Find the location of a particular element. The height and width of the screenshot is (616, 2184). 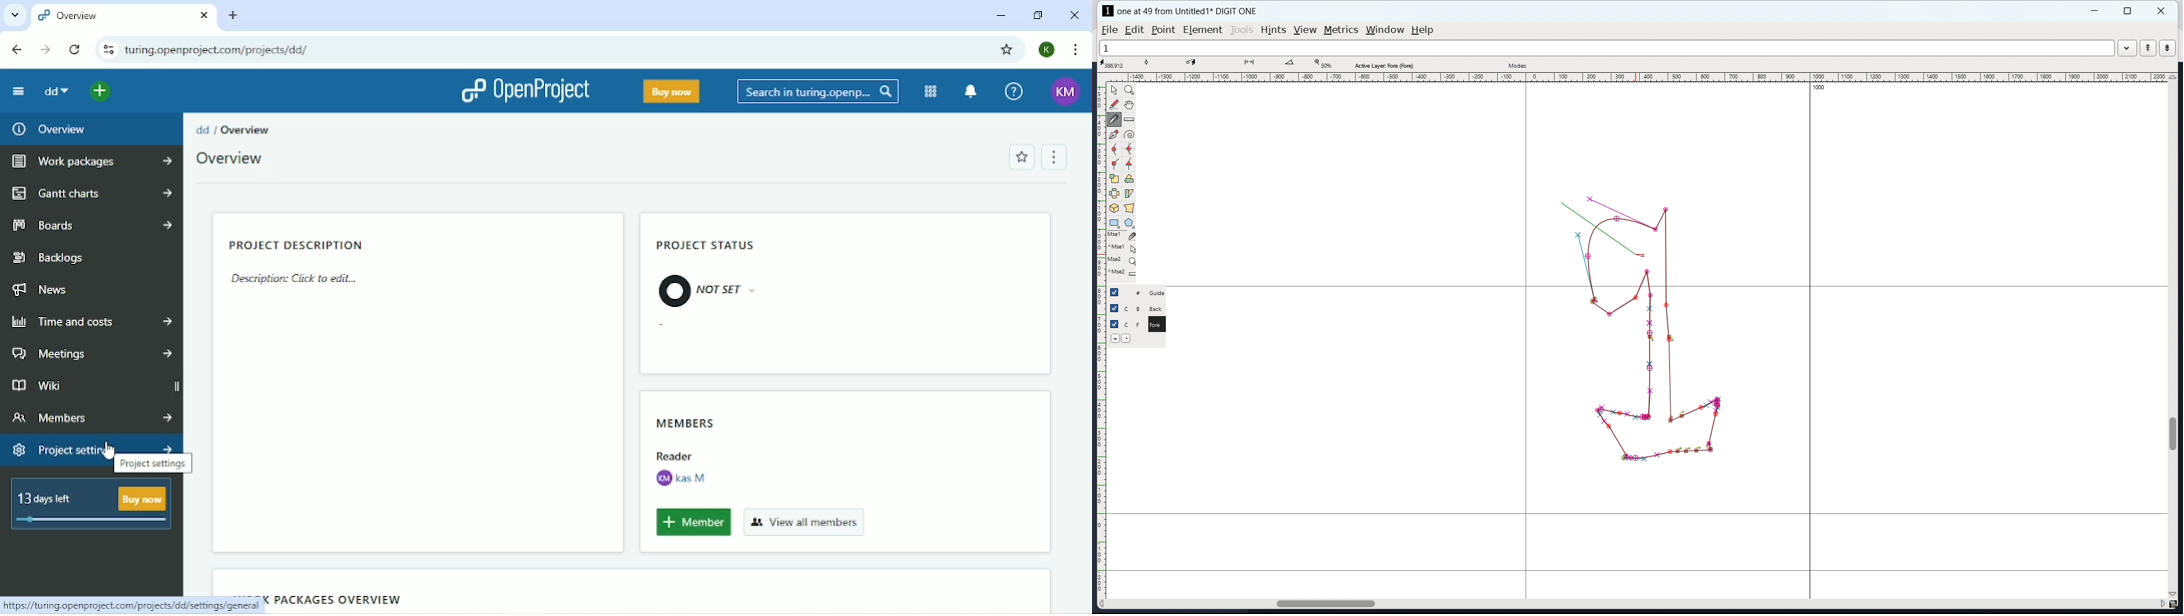

scroll right is located at coordinates (2161, 604).